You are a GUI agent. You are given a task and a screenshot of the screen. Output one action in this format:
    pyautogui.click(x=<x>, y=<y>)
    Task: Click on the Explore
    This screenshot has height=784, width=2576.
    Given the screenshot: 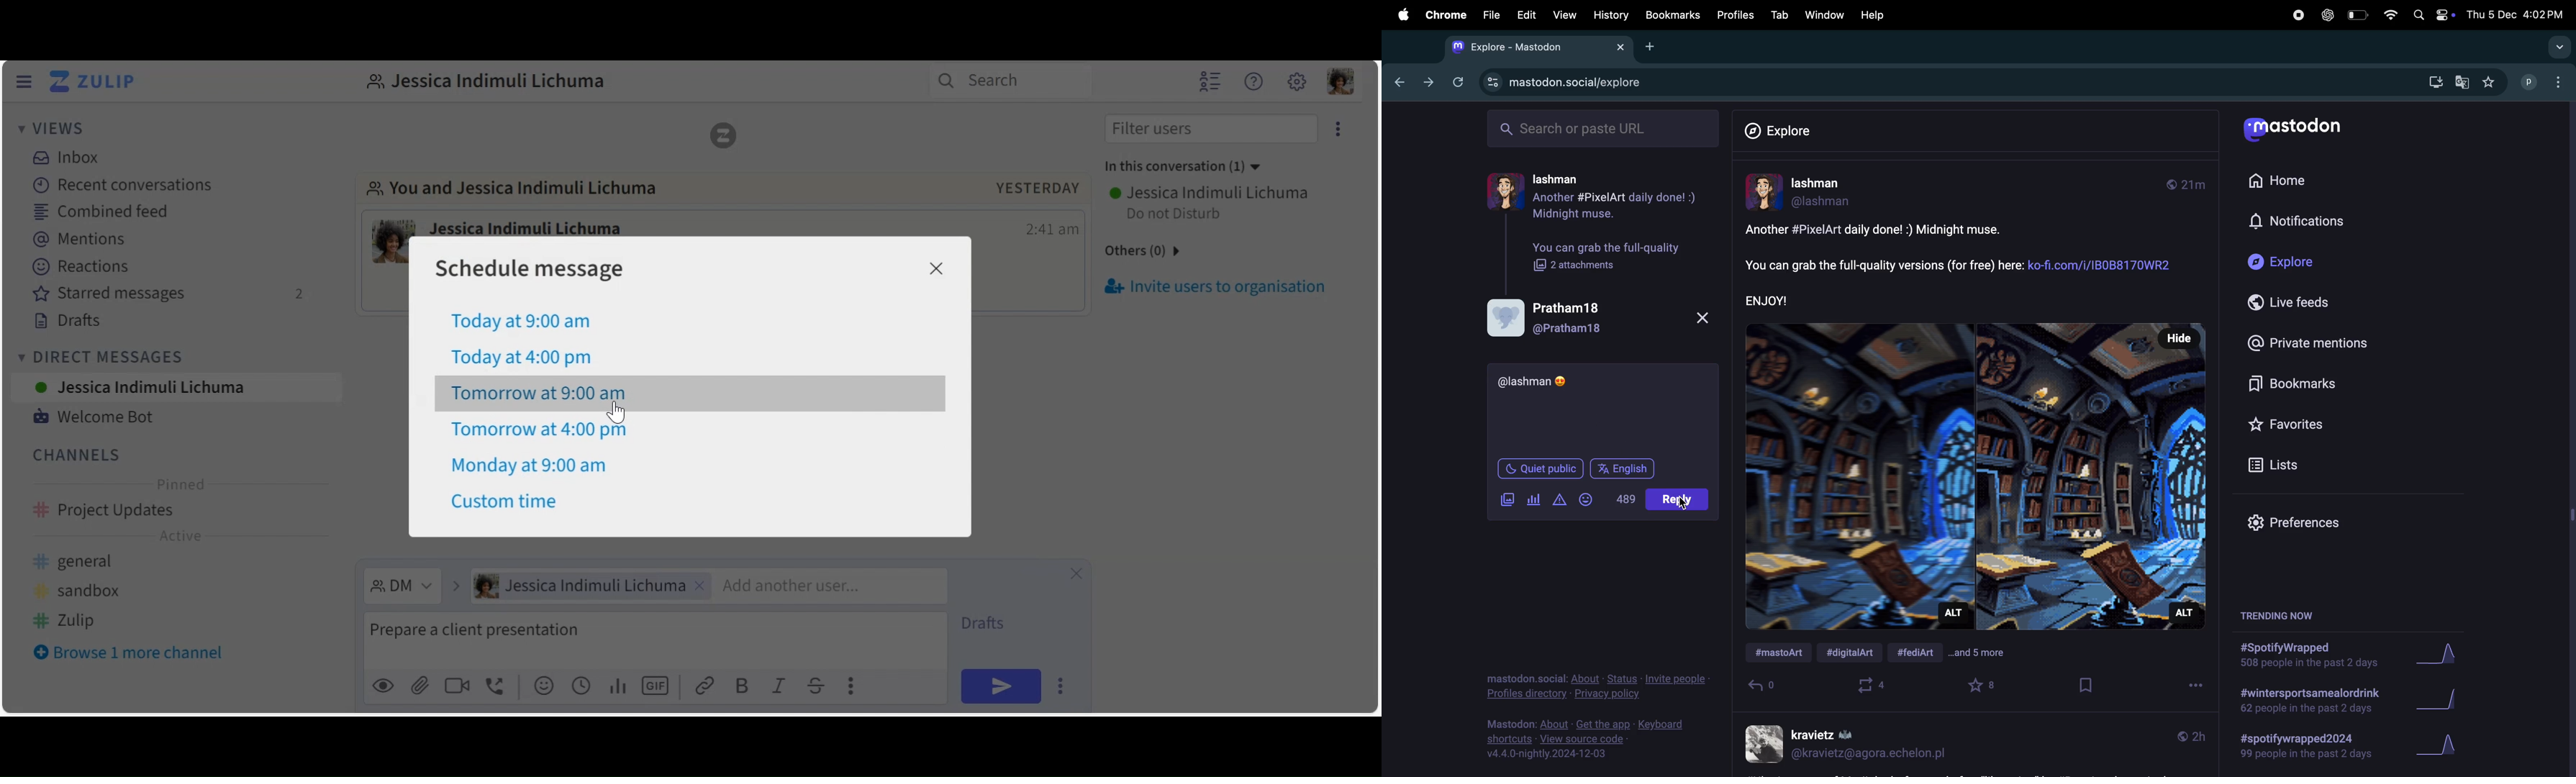 What is the action you would take?
    pyautogui.click(x=2307, y=265)
    